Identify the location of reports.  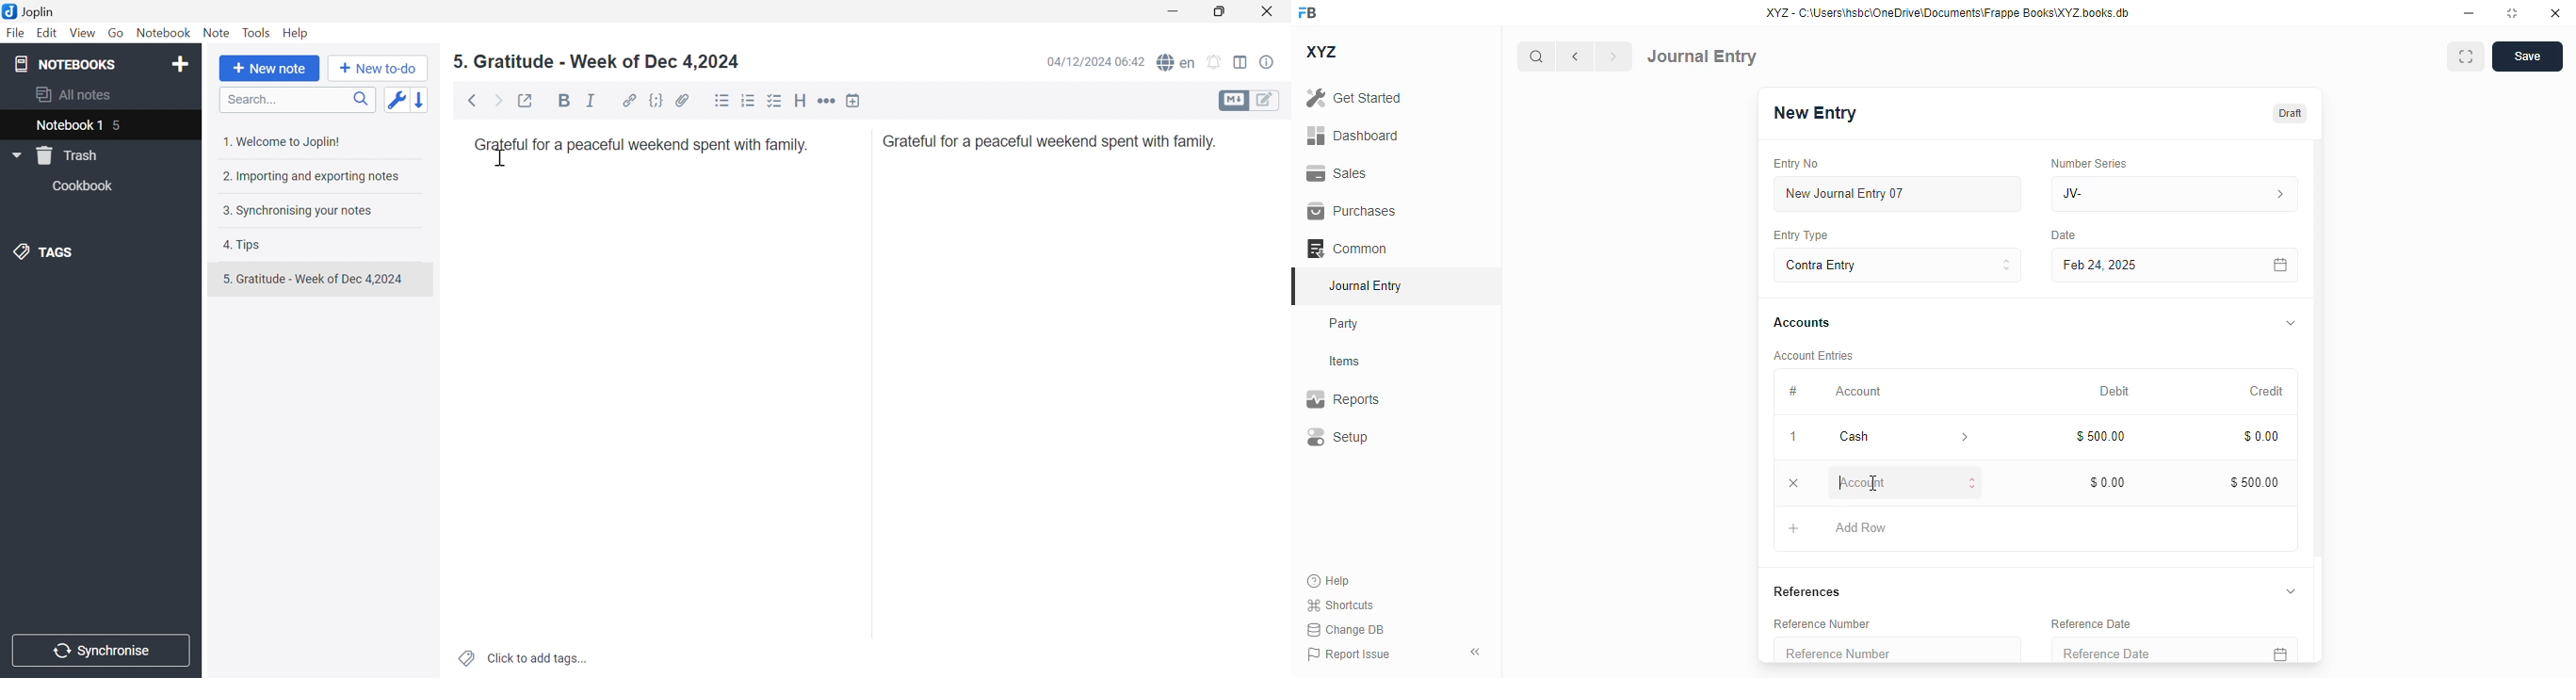
(1343, 398).